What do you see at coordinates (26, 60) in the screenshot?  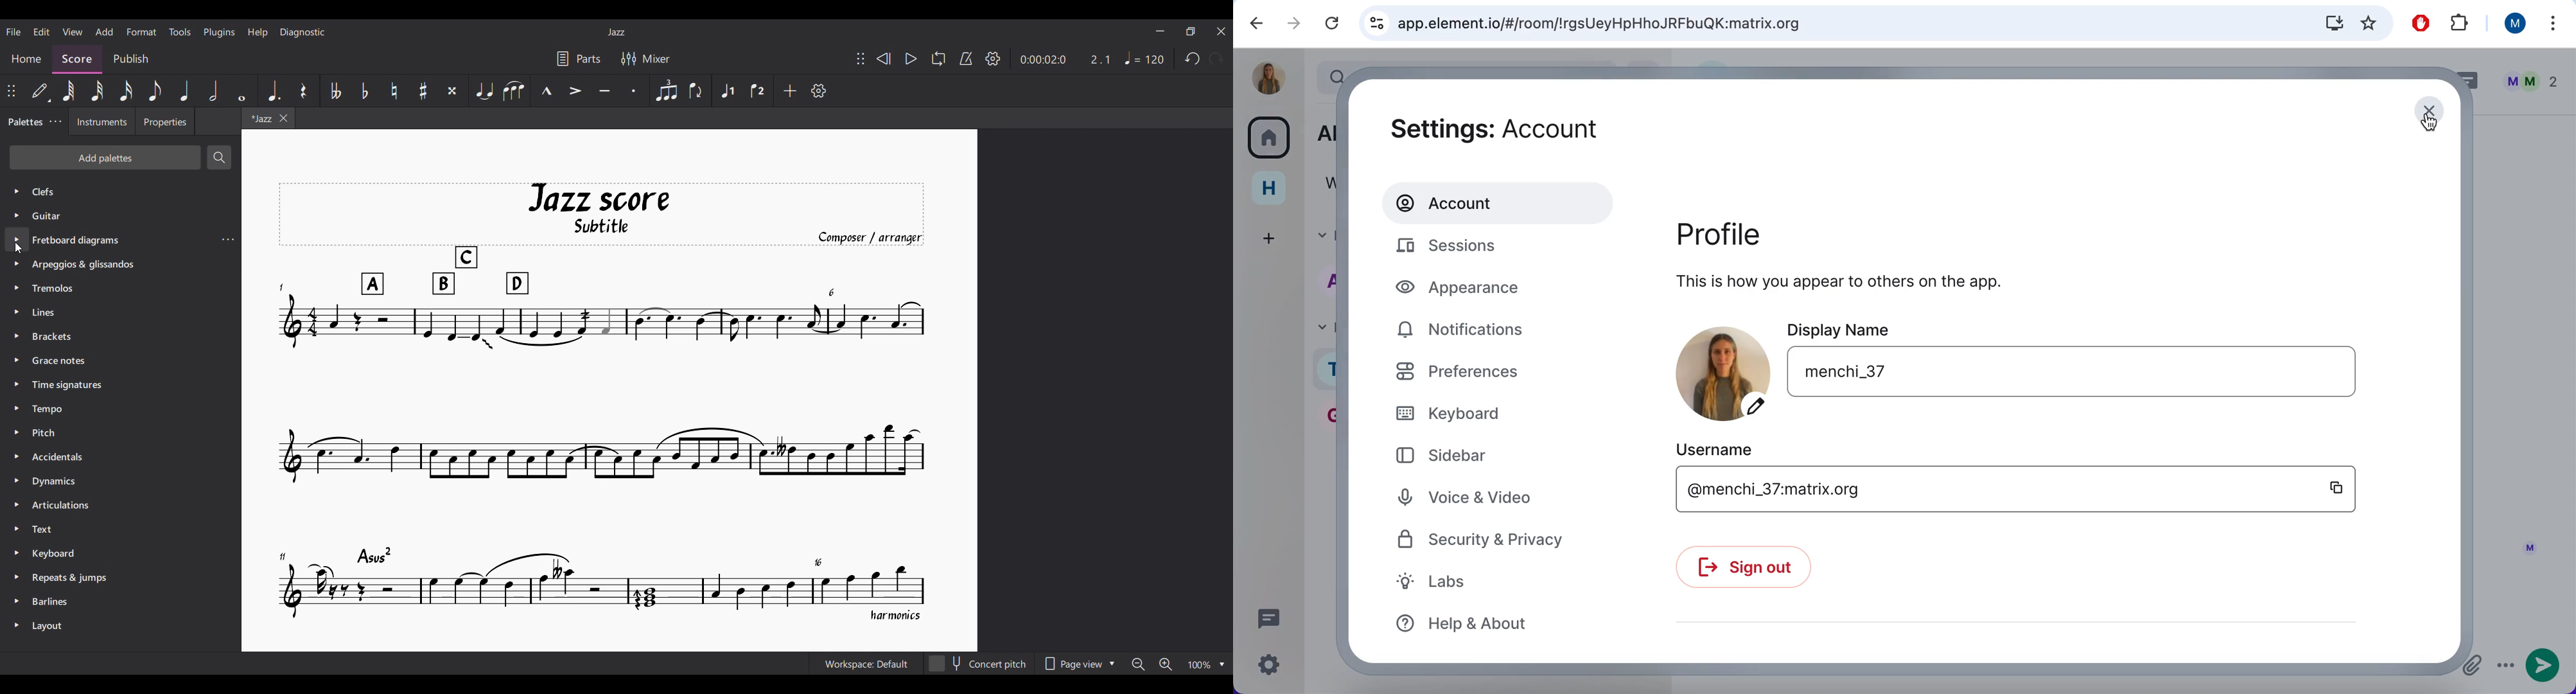 I see `Home` at bounding box center [26, 60].